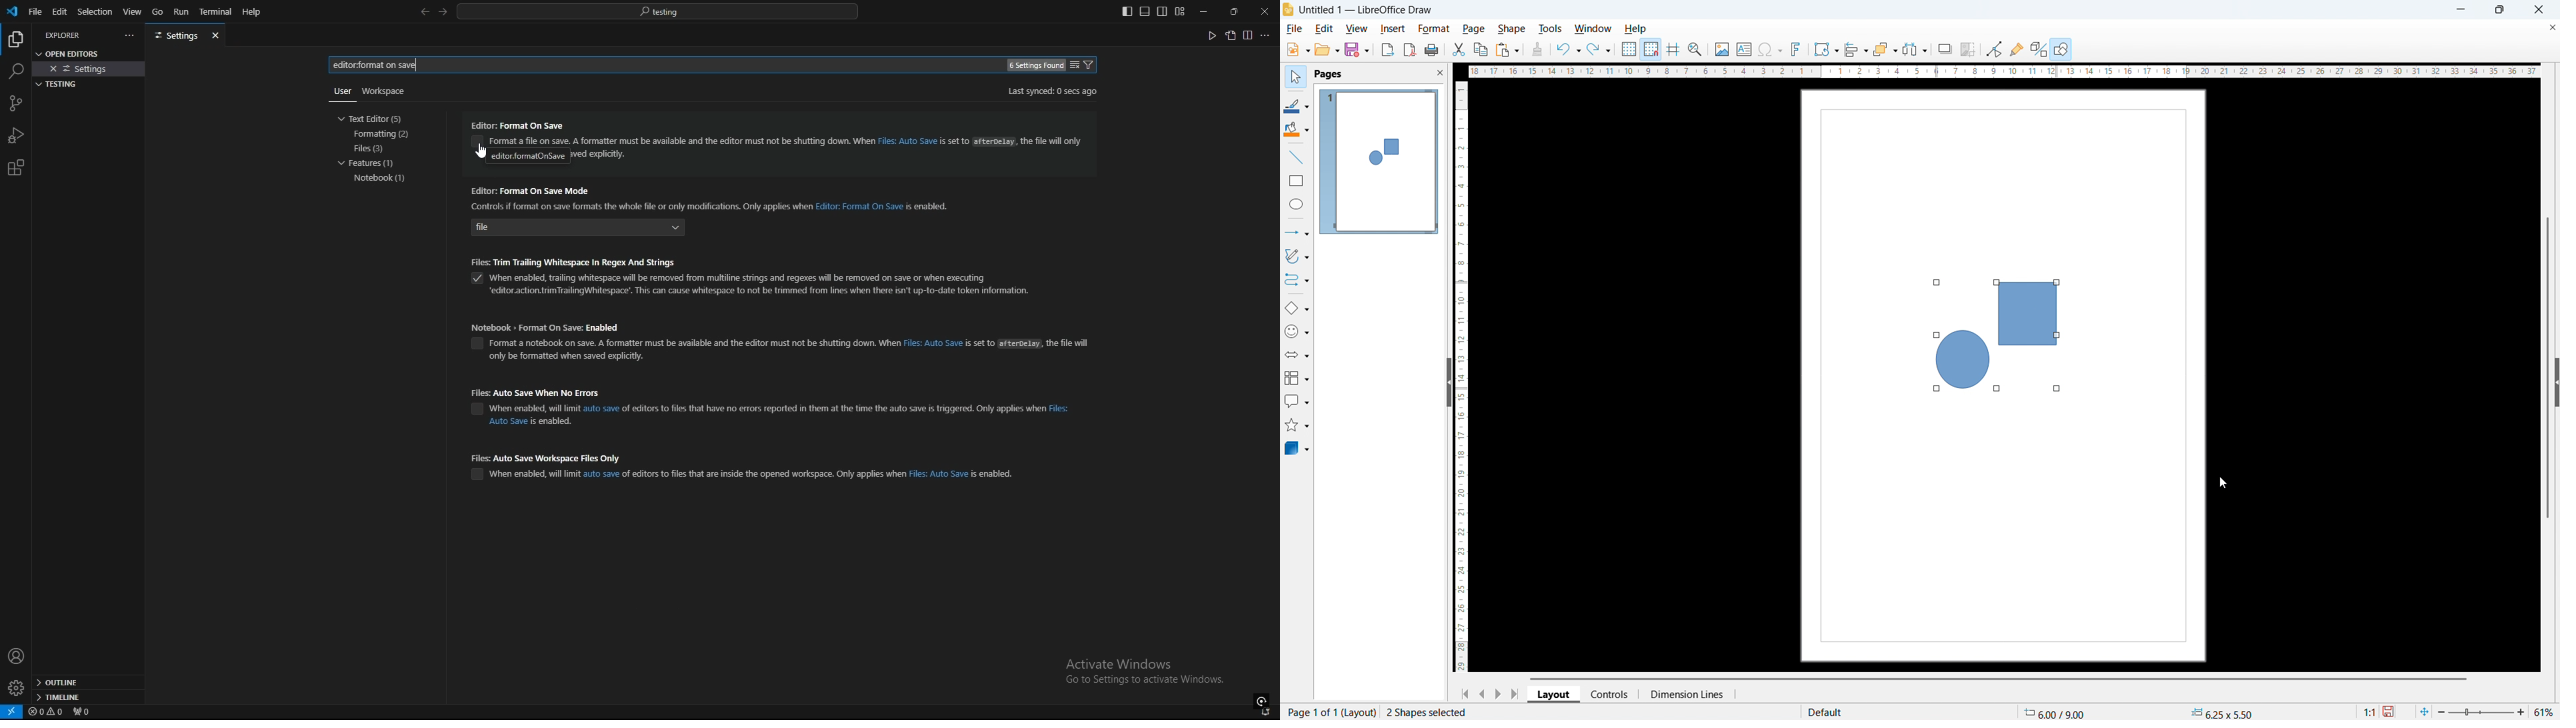  What do you see at coordinates (1538, 49) in the screenshot?
I see `clone formatting` at bounding box center [1538, 49].